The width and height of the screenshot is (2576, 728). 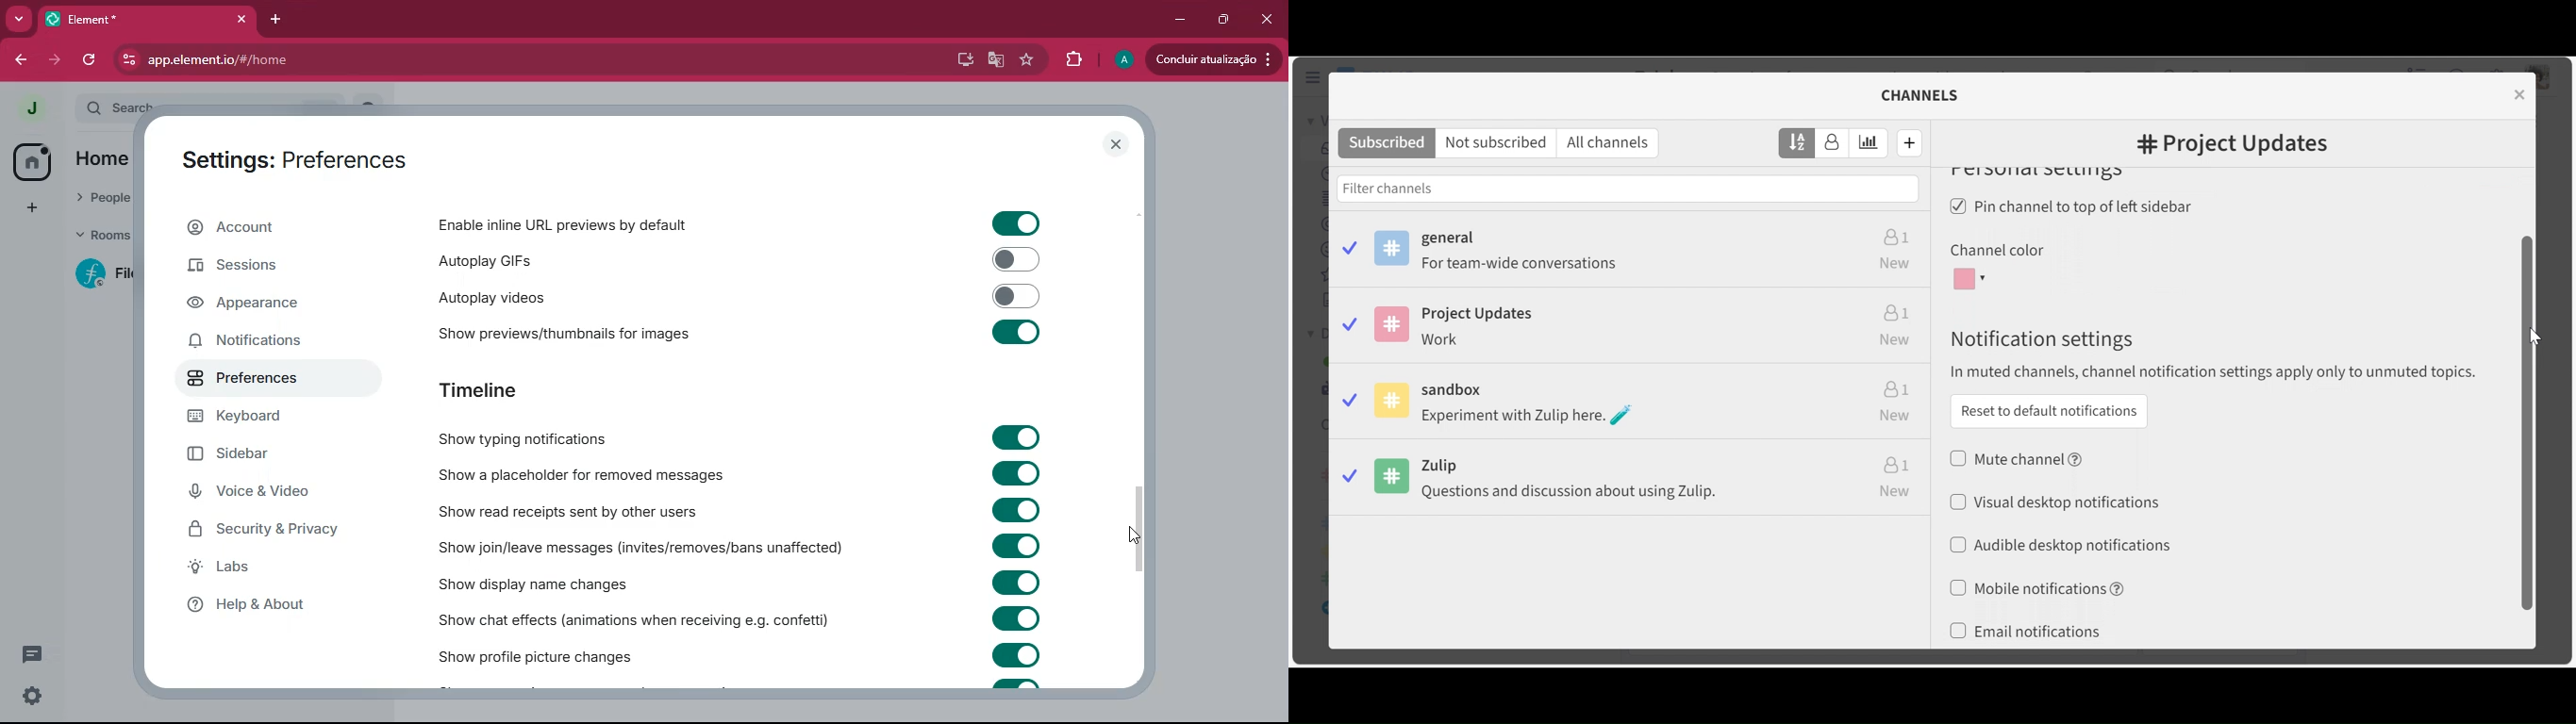 I want to click on home, so click(x=34, y=163).